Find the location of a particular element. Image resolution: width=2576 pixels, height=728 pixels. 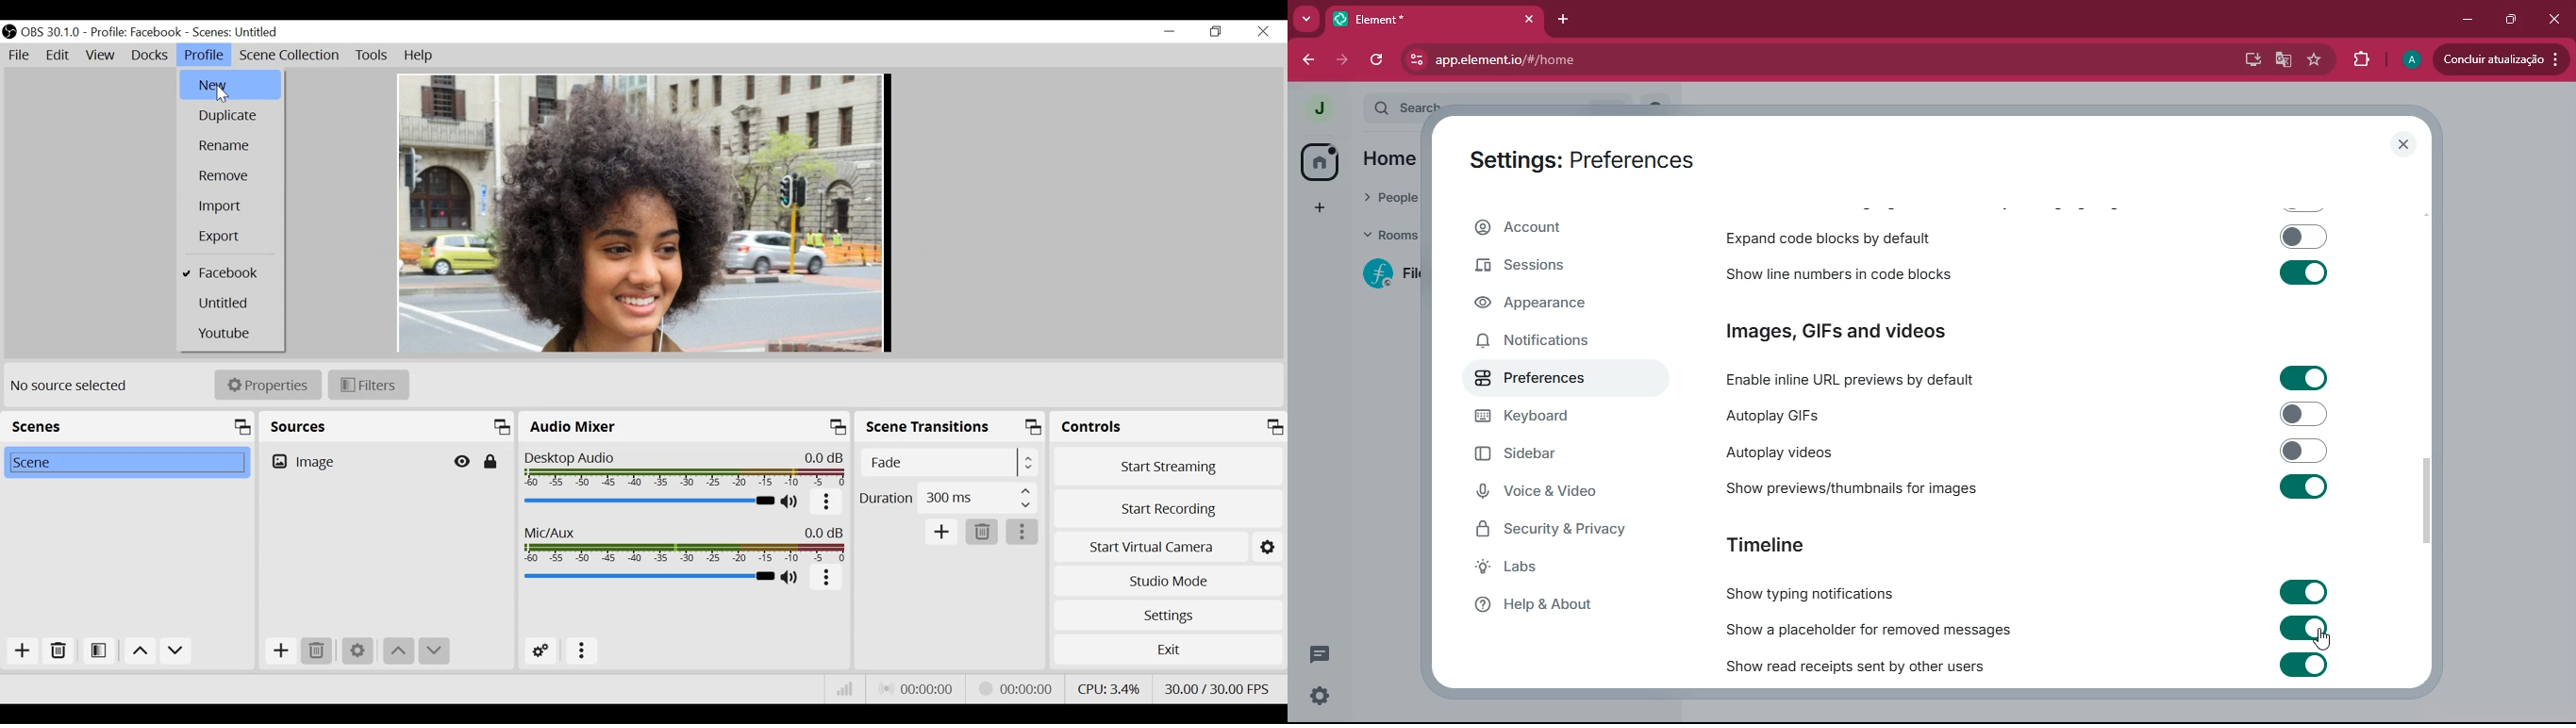

Frame Per Second is located at coordinates (1217, 686).